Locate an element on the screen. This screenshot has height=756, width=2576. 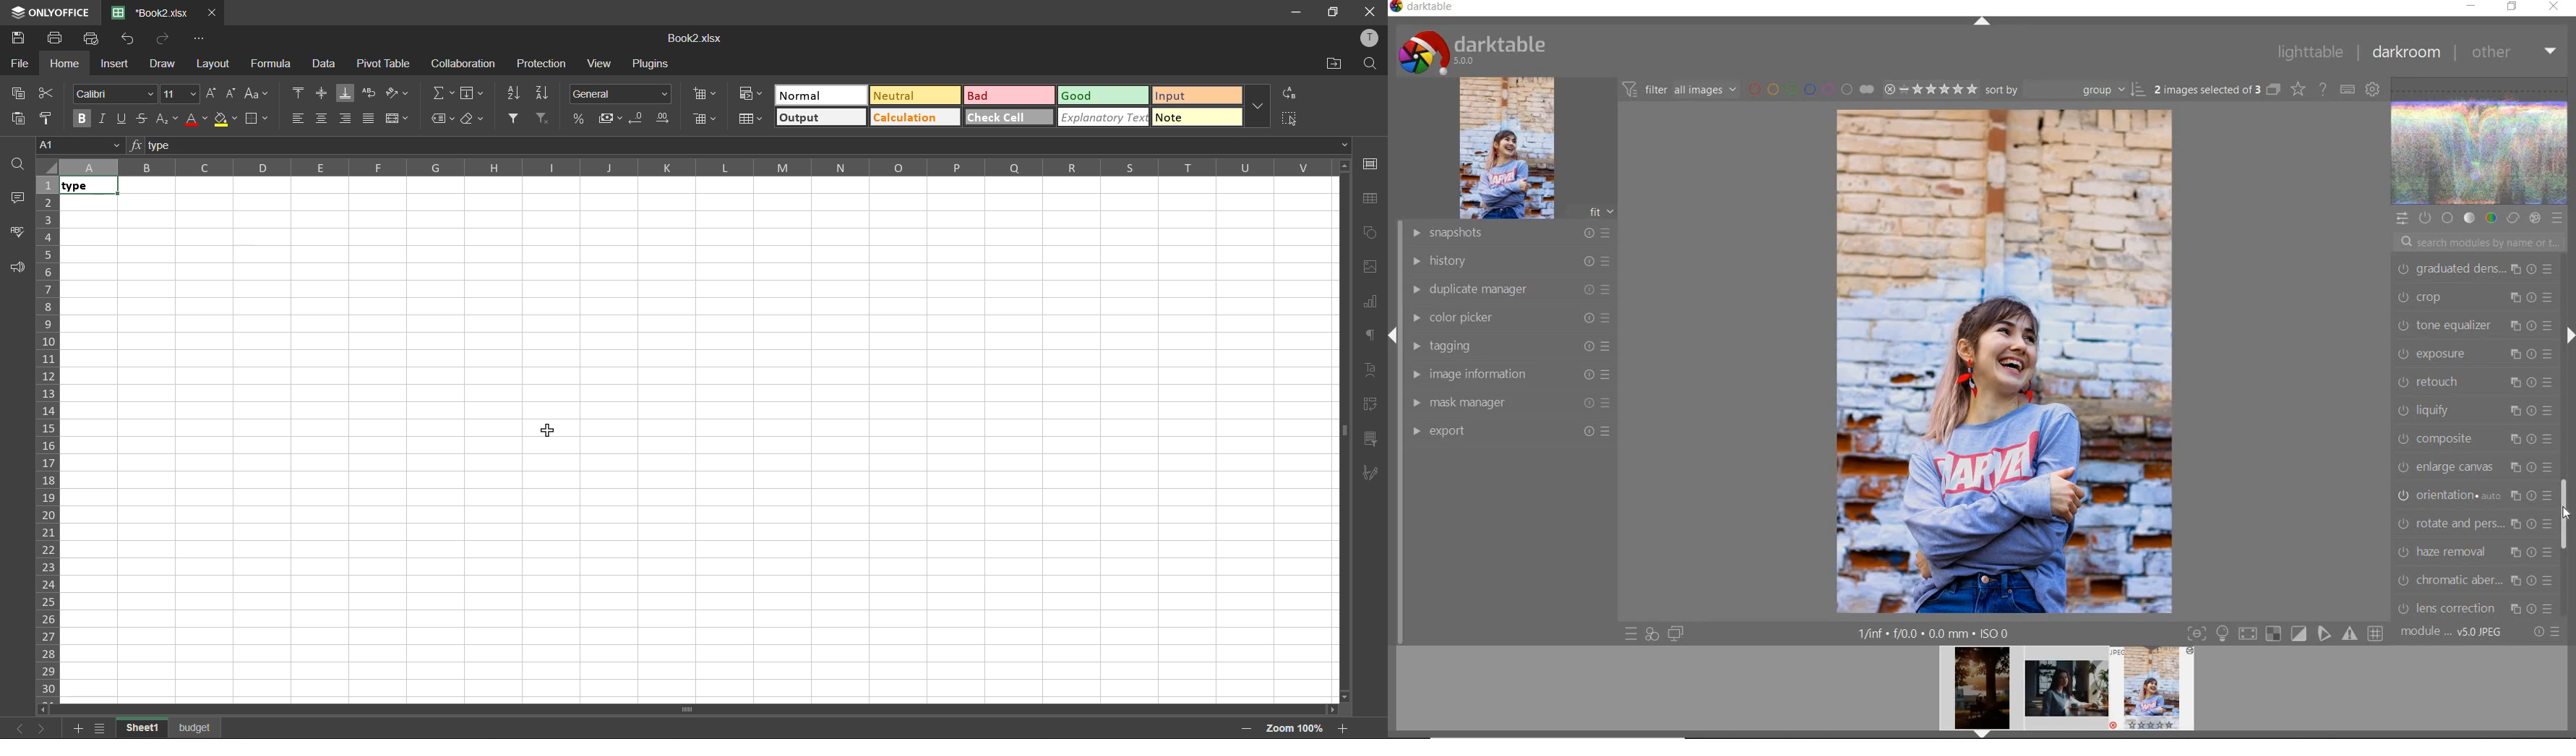
percent is located at coordinates (580, 117).